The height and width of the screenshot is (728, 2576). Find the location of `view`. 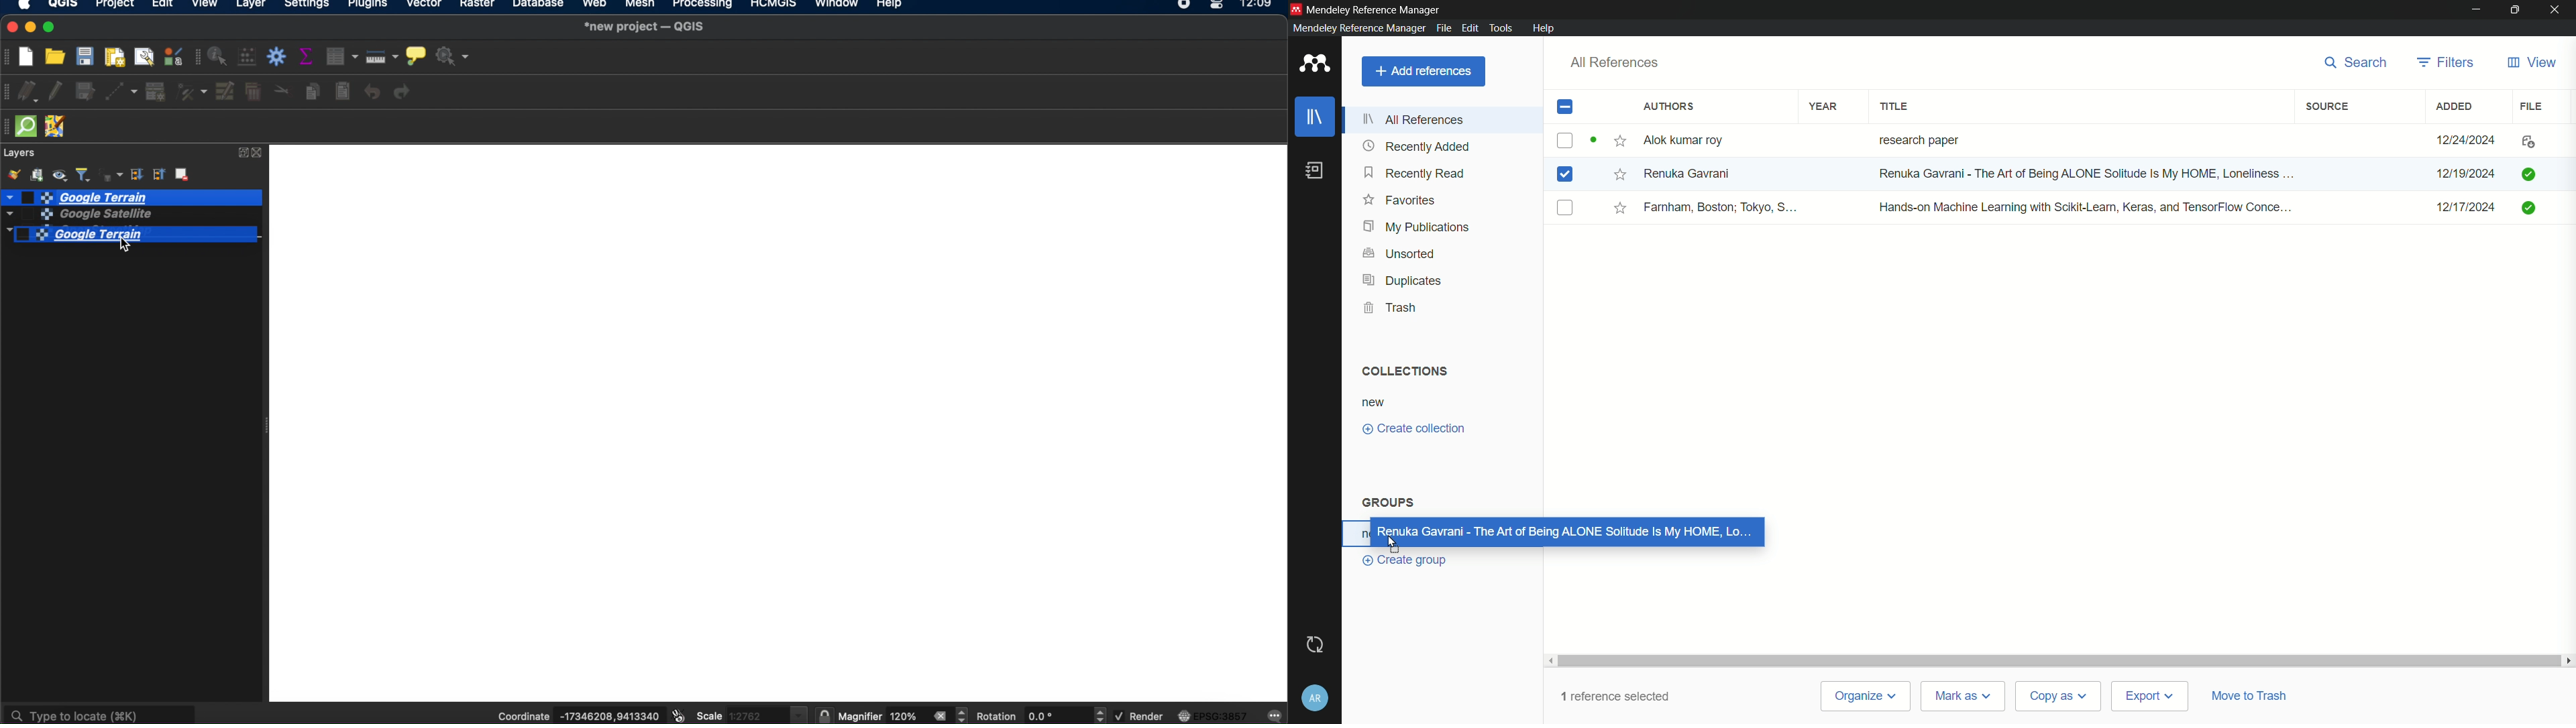

view is located at coordinates (2530, 63).